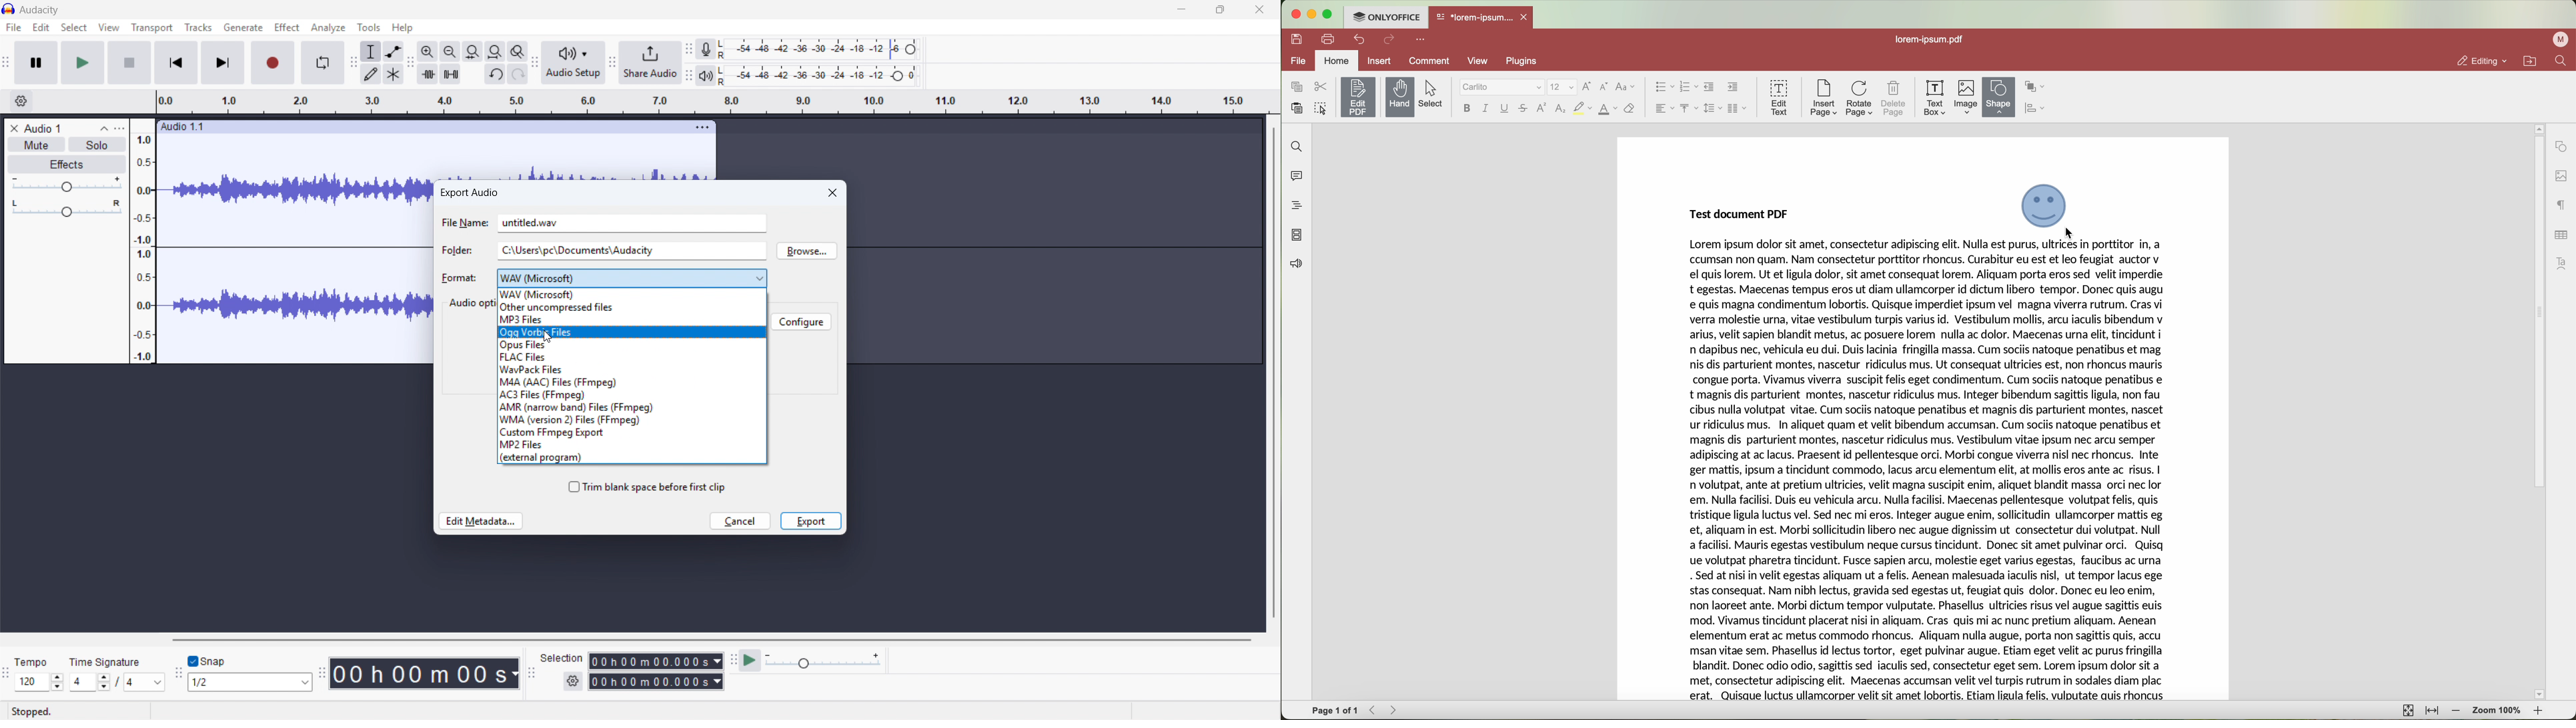  Describe the element at coordinates (147, 683) in the screenshot. I see `Set time signature ` at that location.